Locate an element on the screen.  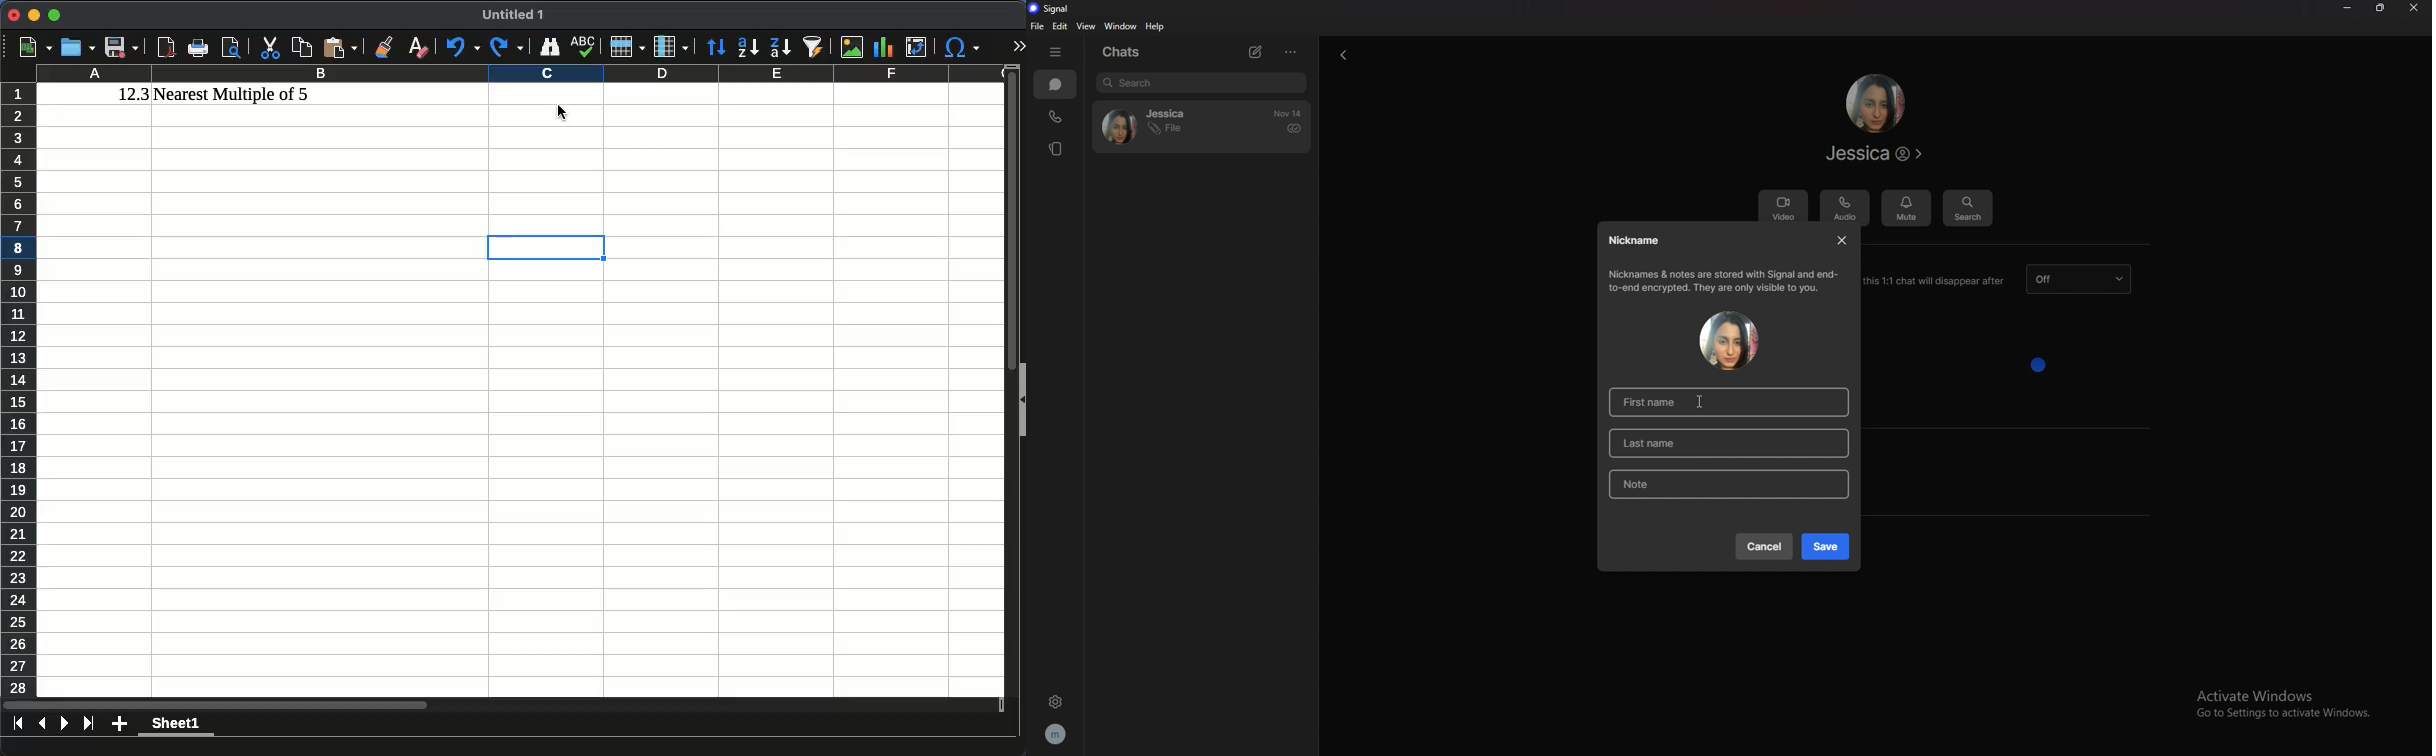
contact photo is located at coordinates (1729, 341).